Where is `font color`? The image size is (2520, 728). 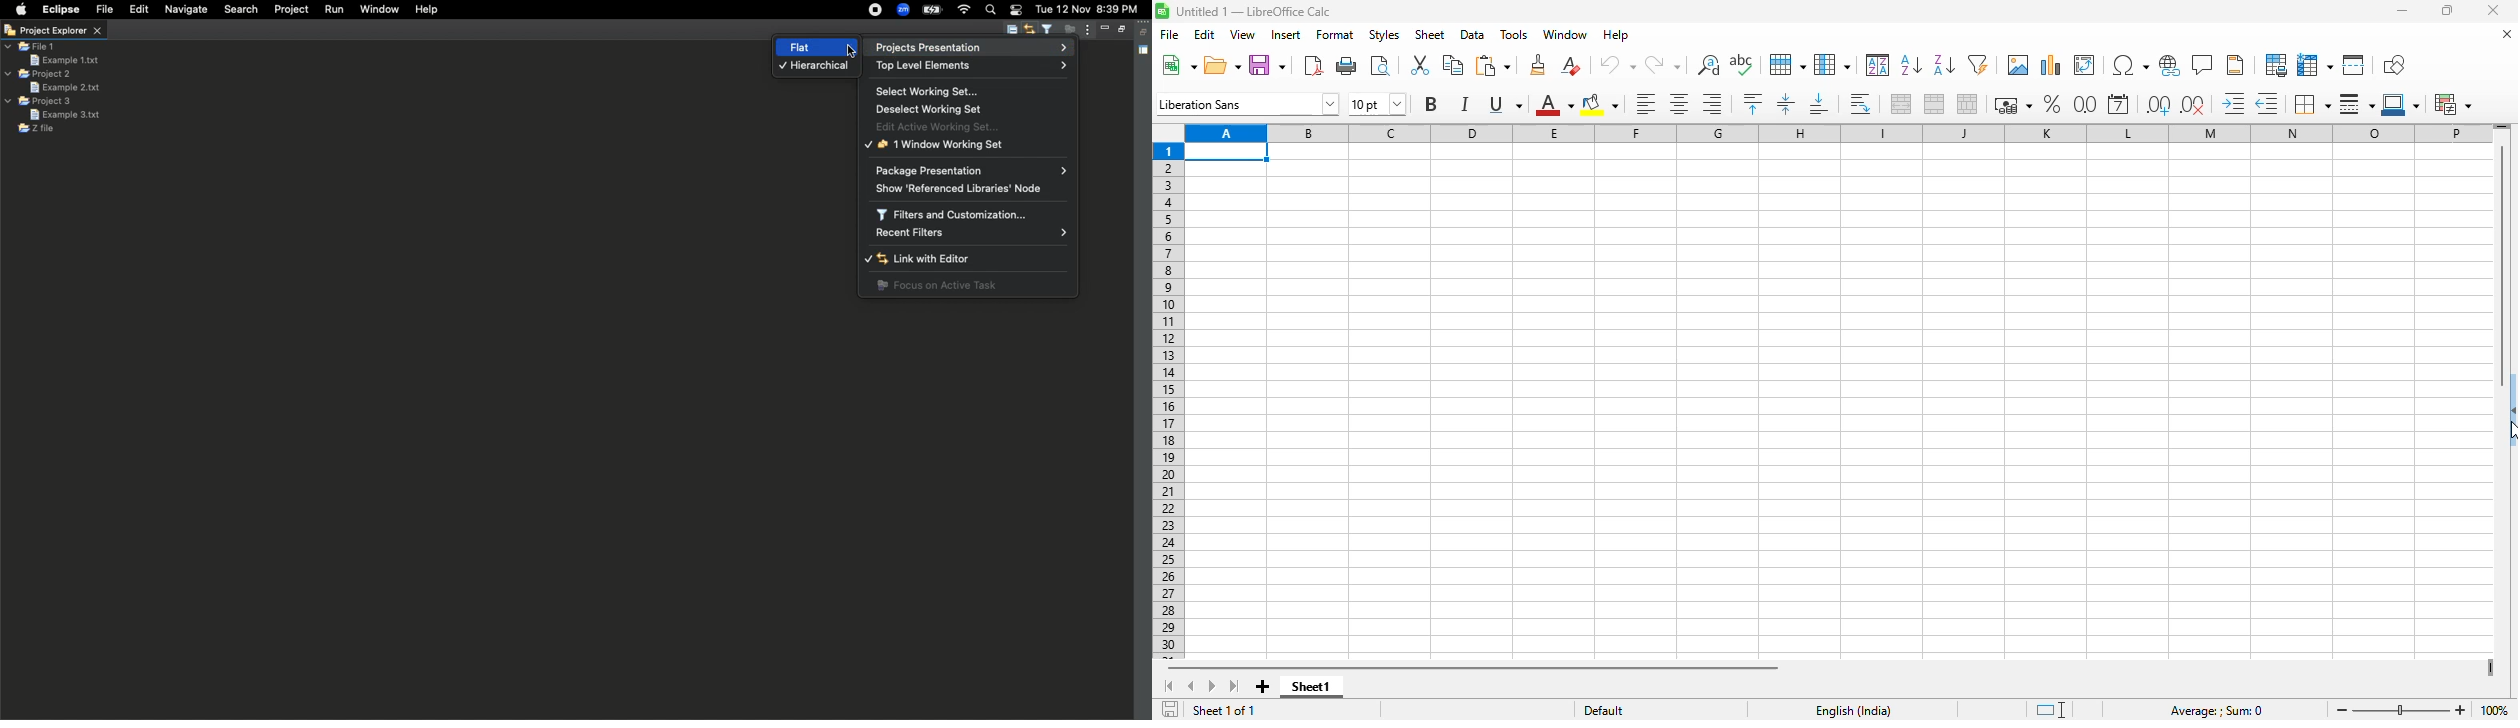
font color is located at coordinates (1555, 104).